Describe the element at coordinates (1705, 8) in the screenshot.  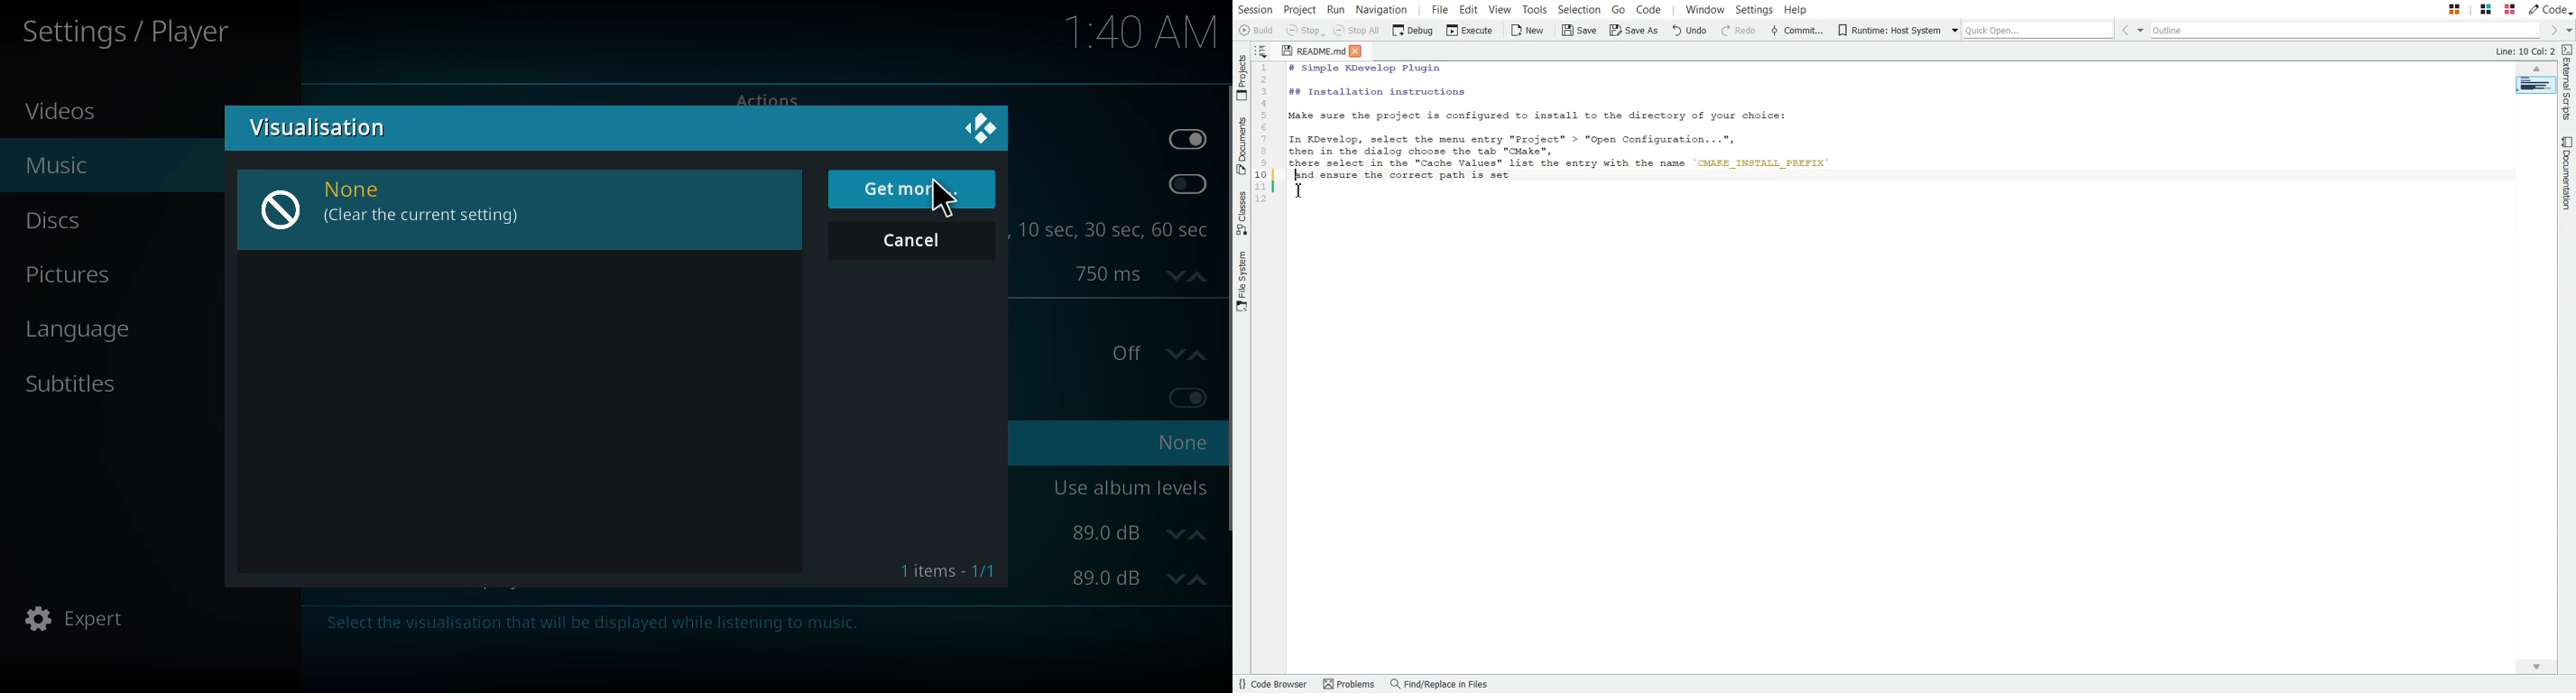
I see `Window` at that location.